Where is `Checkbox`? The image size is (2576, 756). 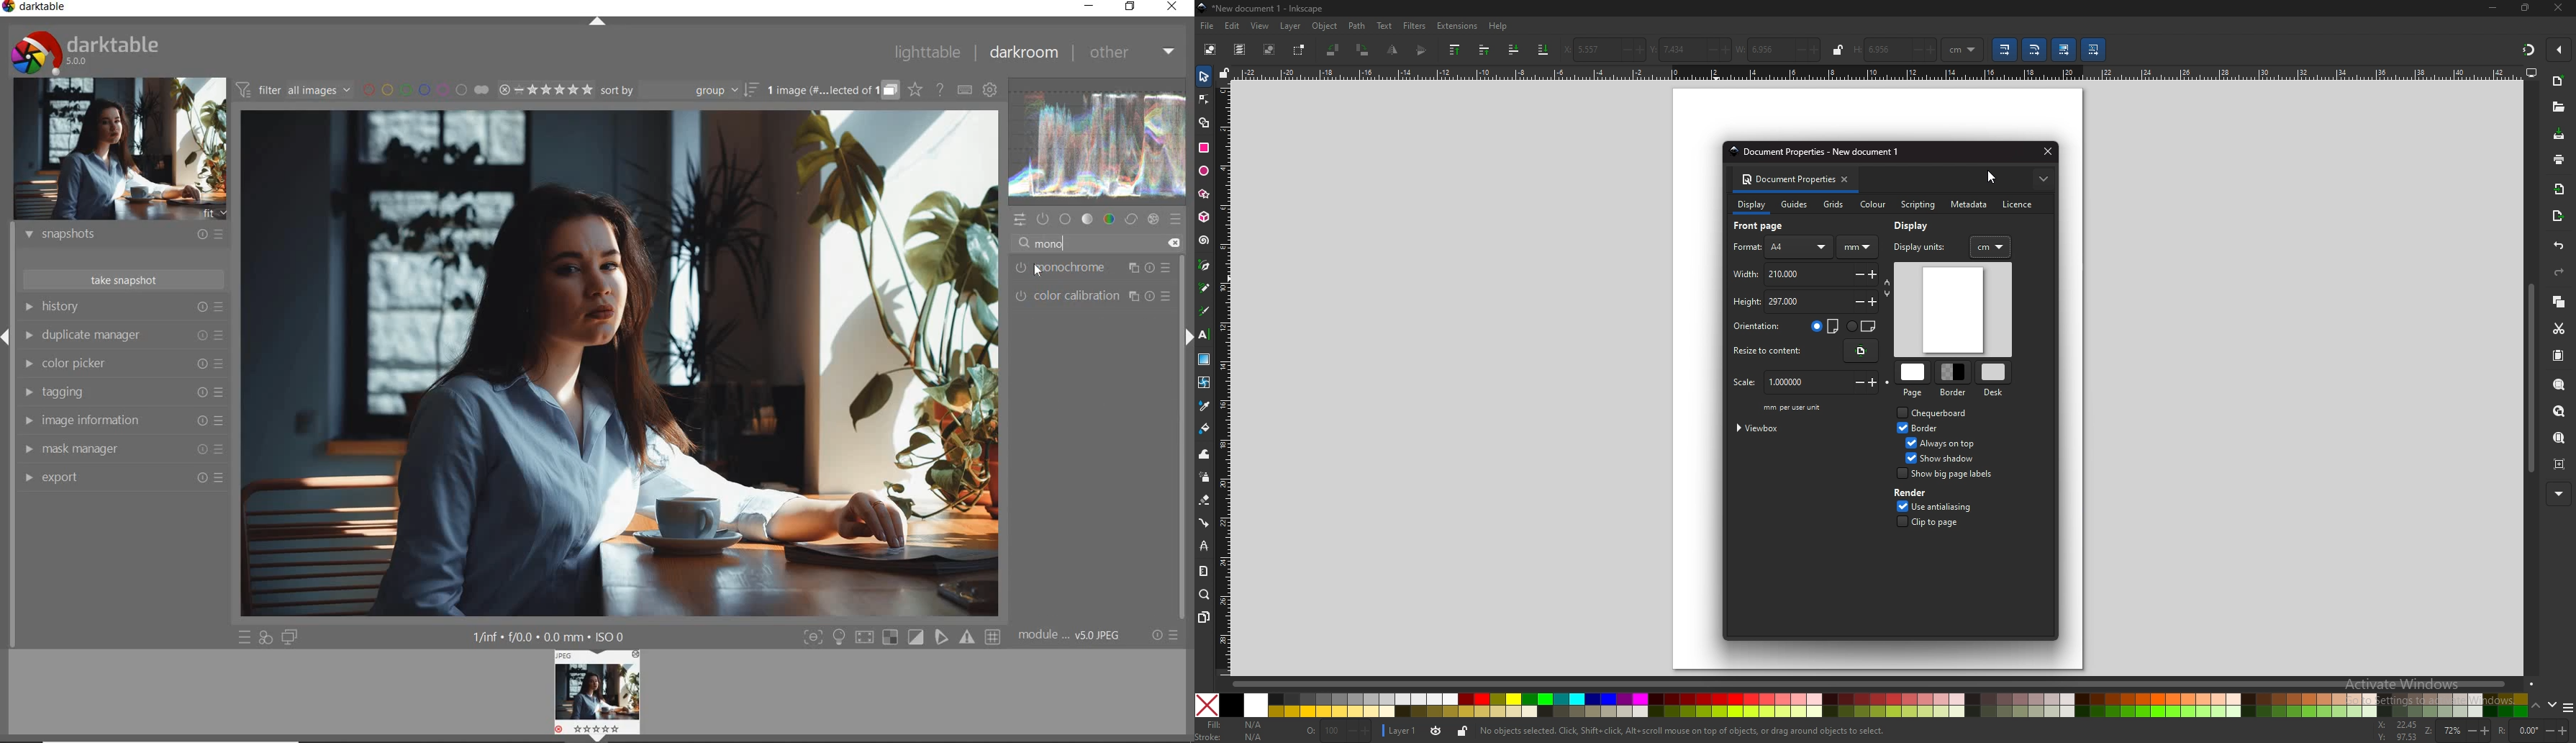 Checkbox is located at coordinates (1898, 521).